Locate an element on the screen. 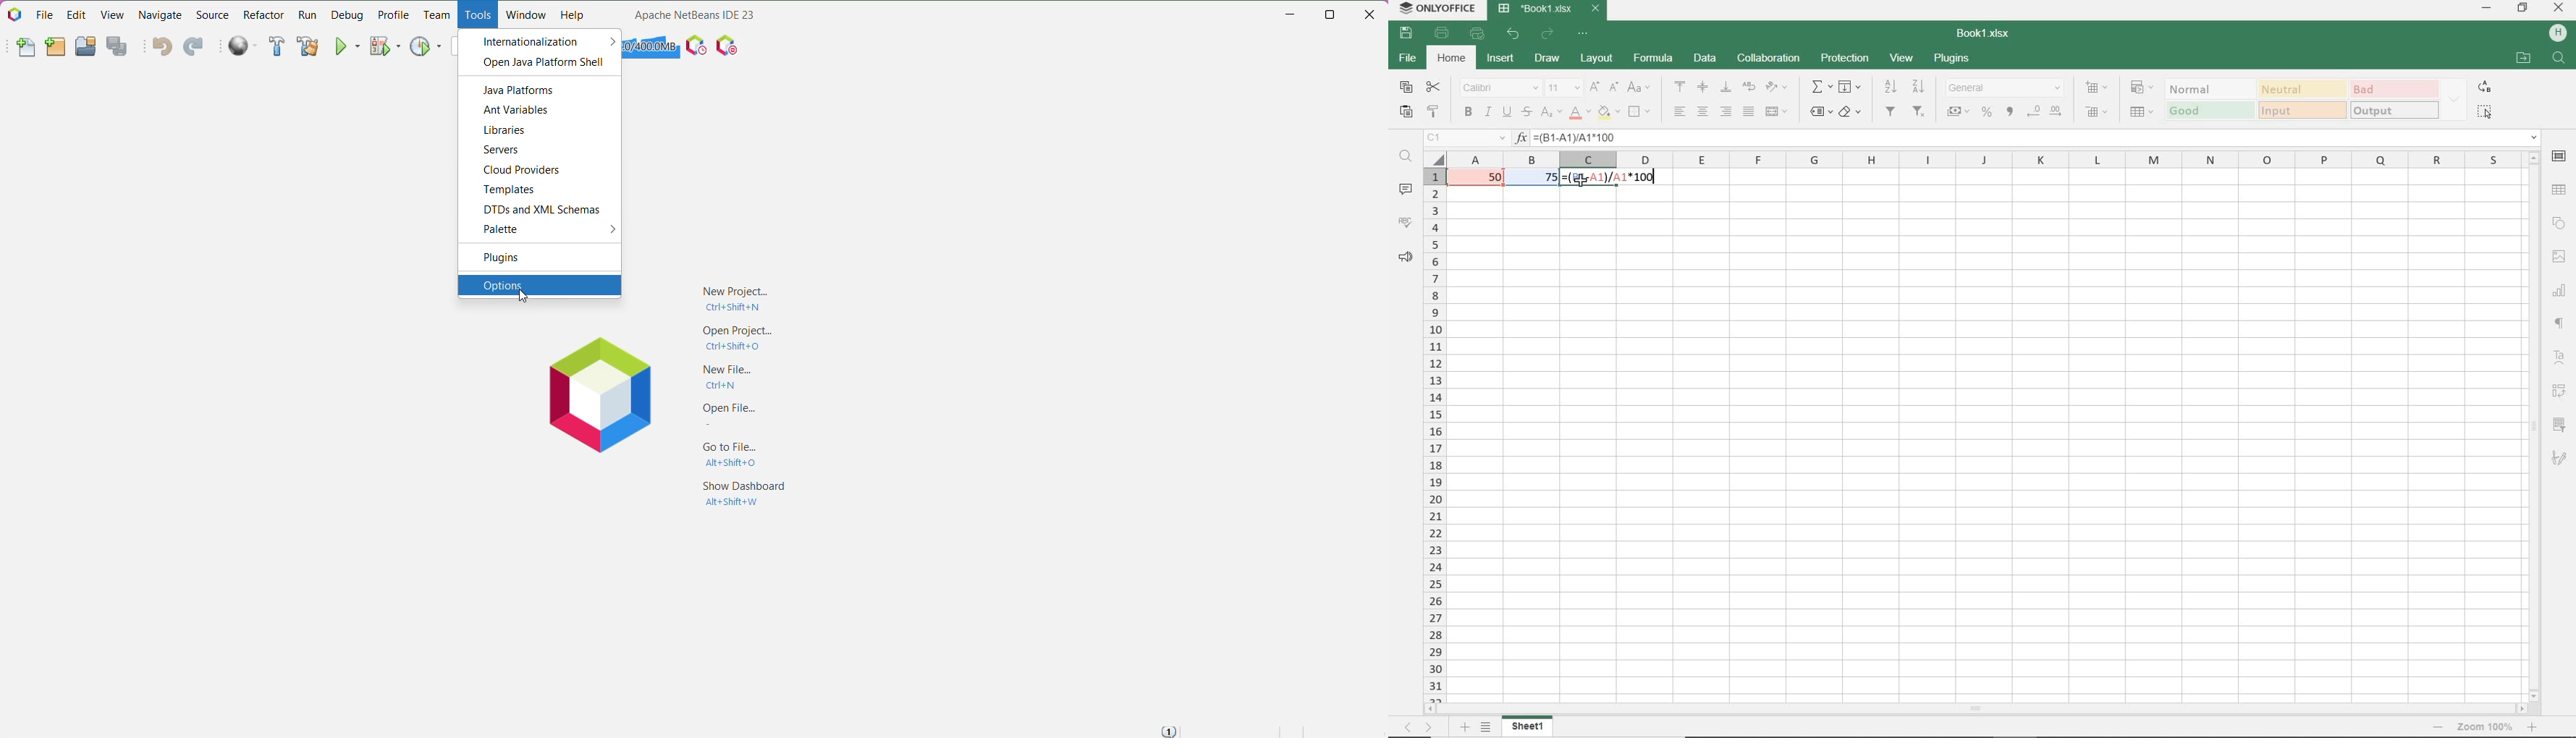 This screenshot has height=756, width=2576. copy style is located at coordinates (1434, 112).